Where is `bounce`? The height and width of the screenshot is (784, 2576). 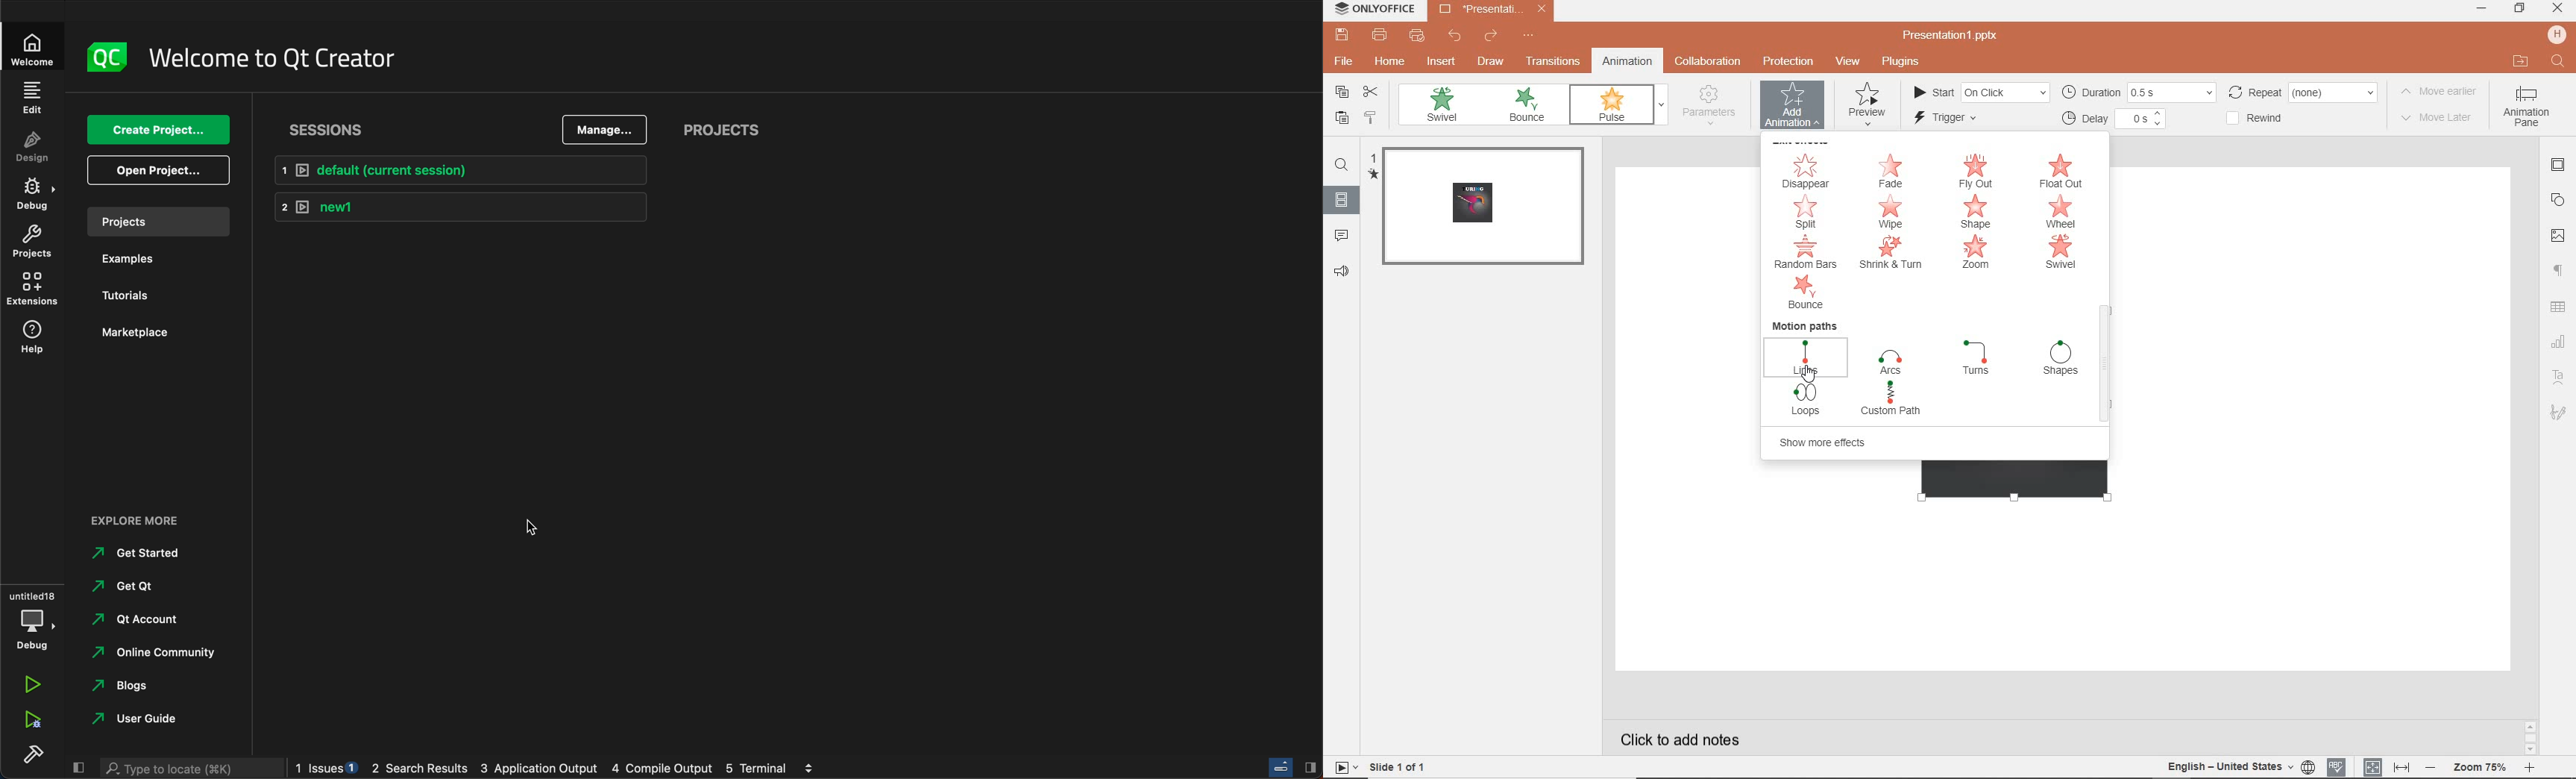
bounce is located at coordinates (1803, 294).